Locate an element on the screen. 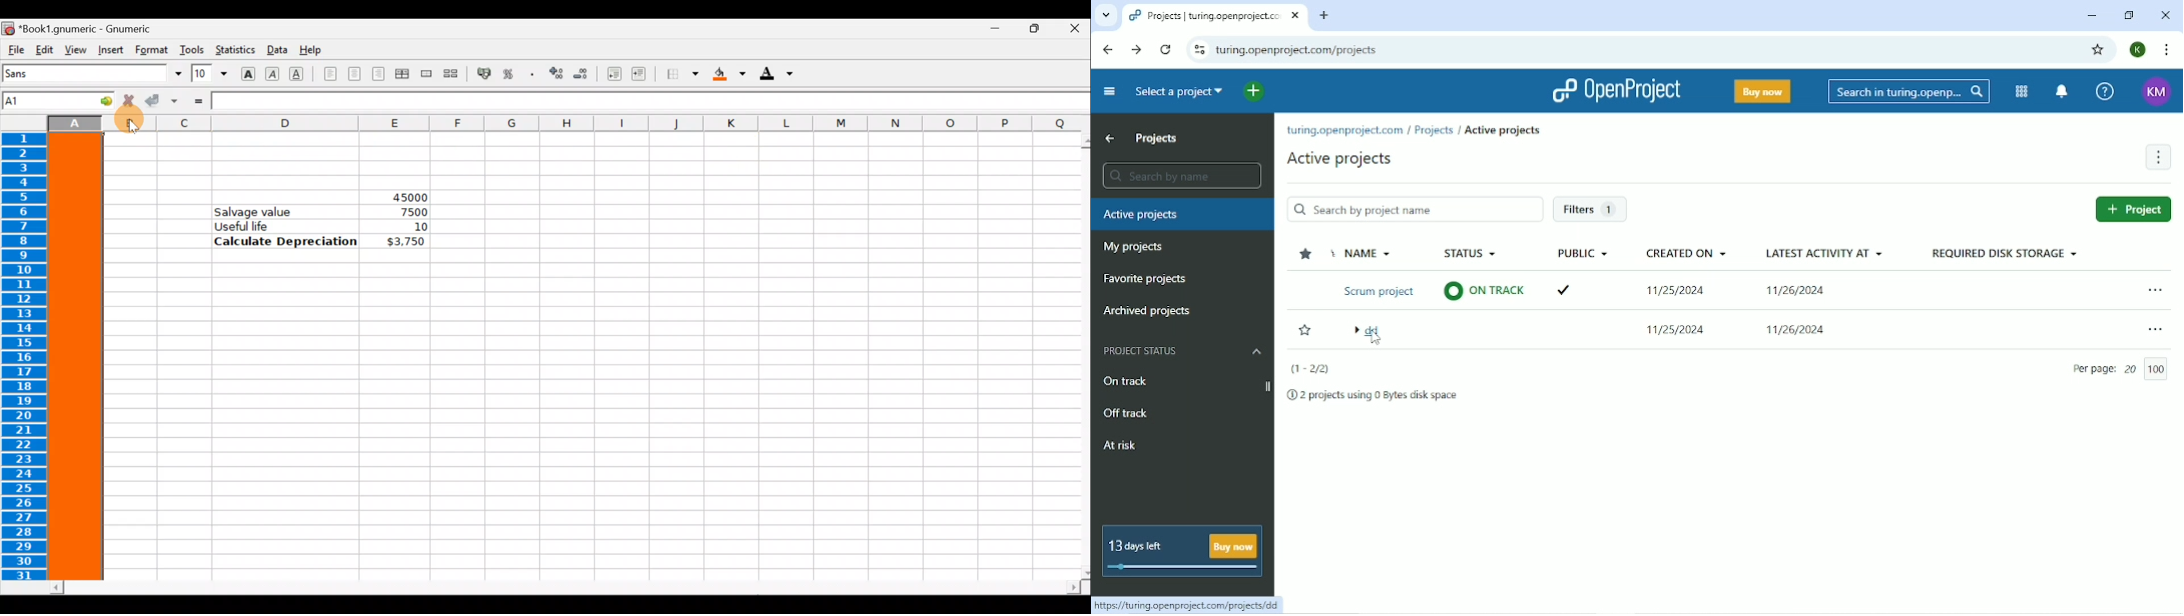 The height and width of the screenshot is (616, 2184). Edit is located at coordinates (44, 49).